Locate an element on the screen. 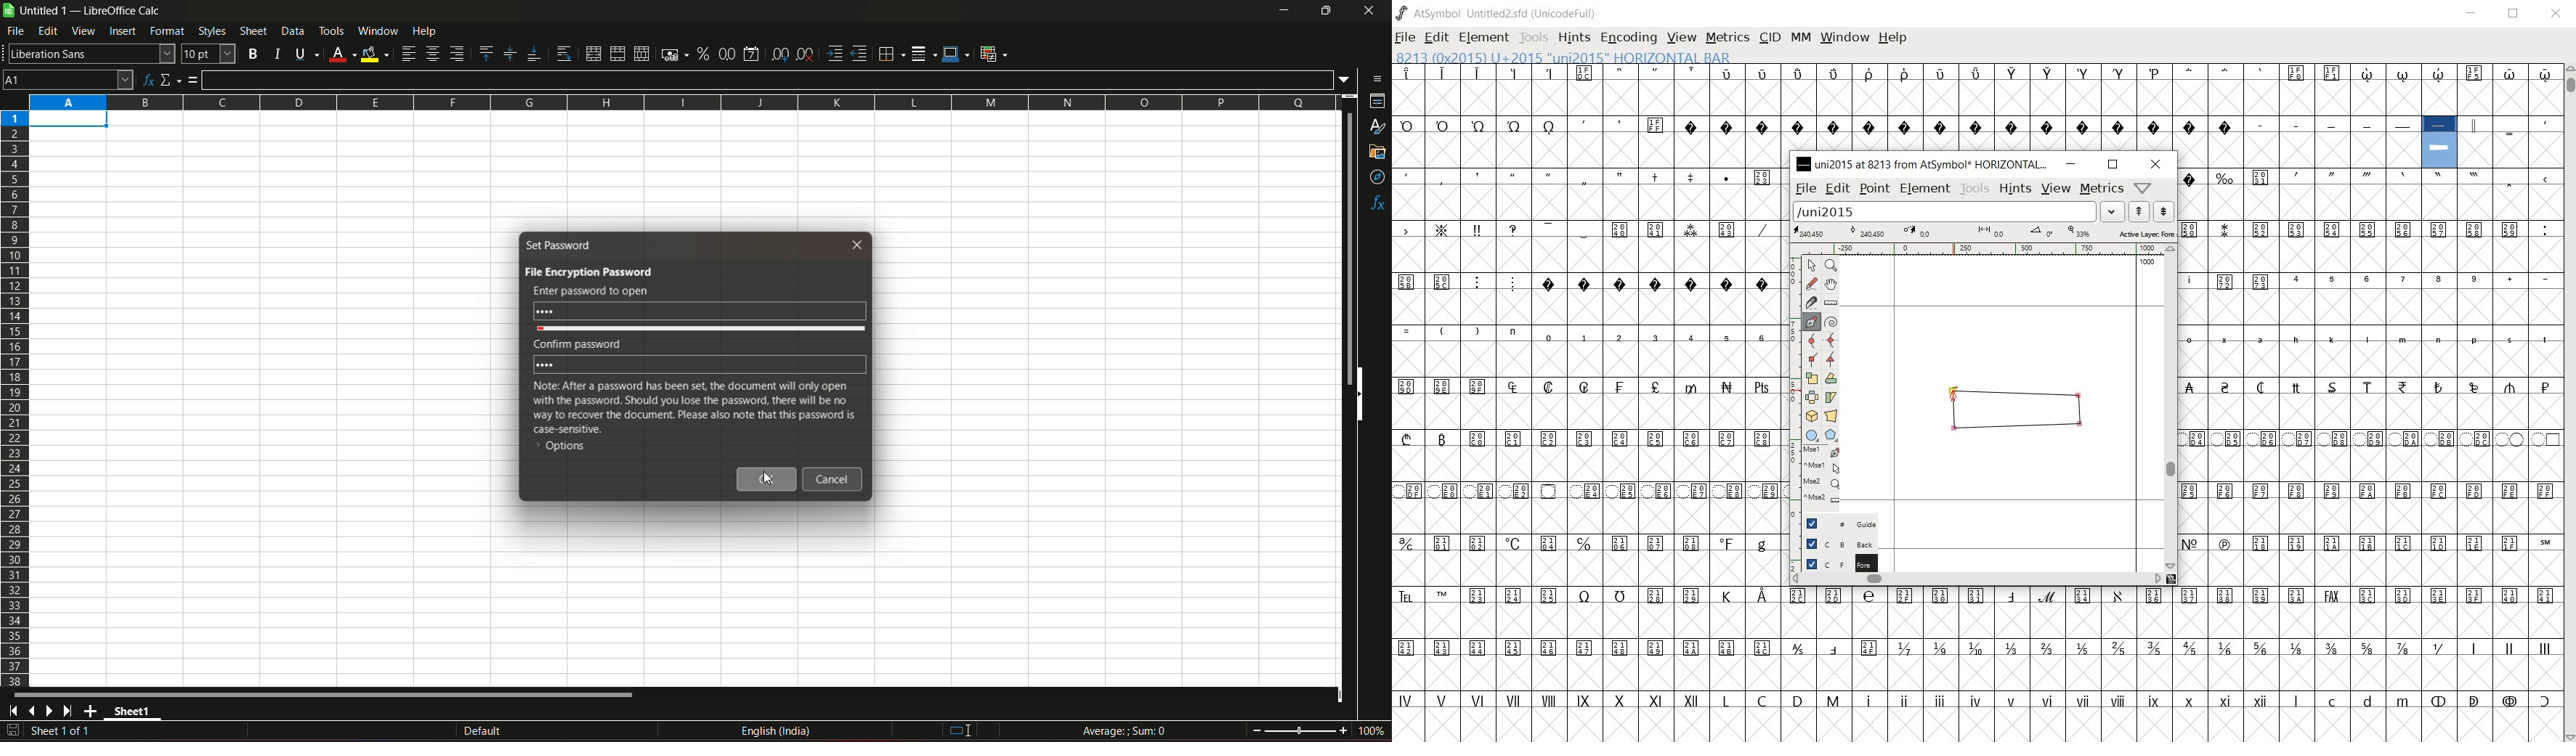  font styles is located at coordinates (90, 54).